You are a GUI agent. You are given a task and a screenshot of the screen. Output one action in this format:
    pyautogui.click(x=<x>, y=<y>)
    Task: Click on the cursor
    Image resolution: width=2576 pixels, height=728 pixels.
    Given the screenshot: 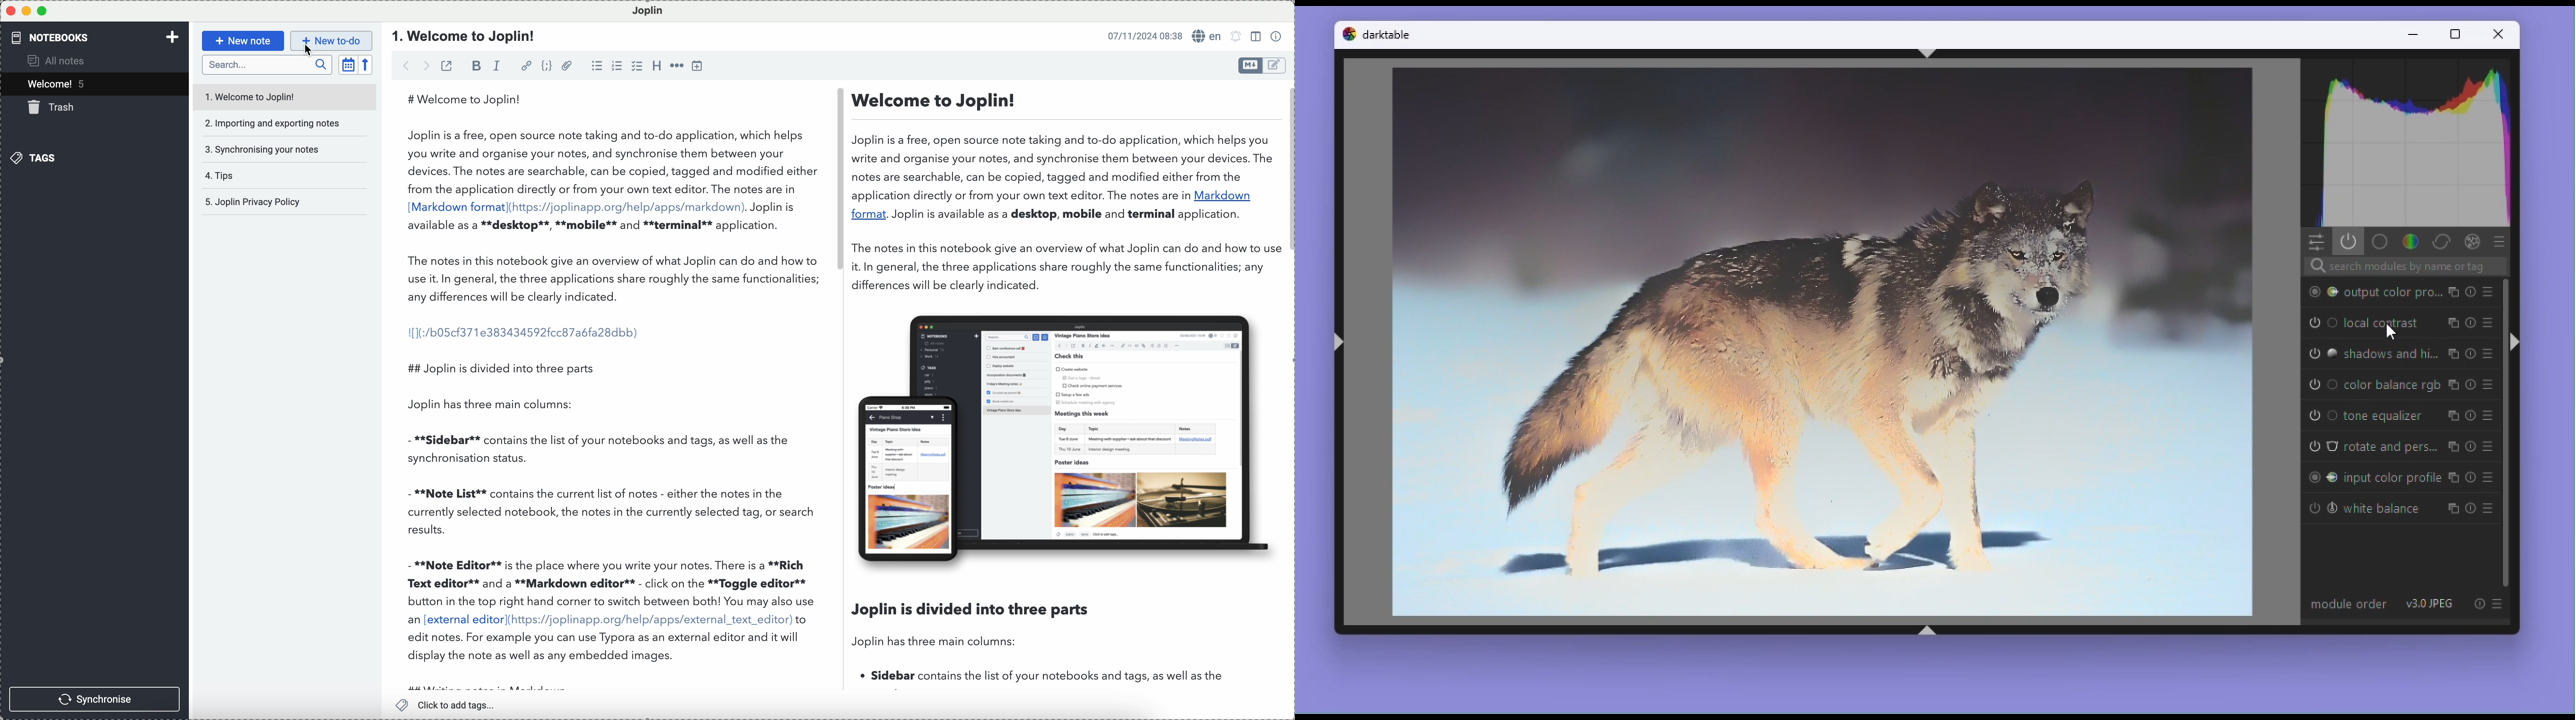 What is the action you would take?
    pyautogui.click(x=307, y=49)
    